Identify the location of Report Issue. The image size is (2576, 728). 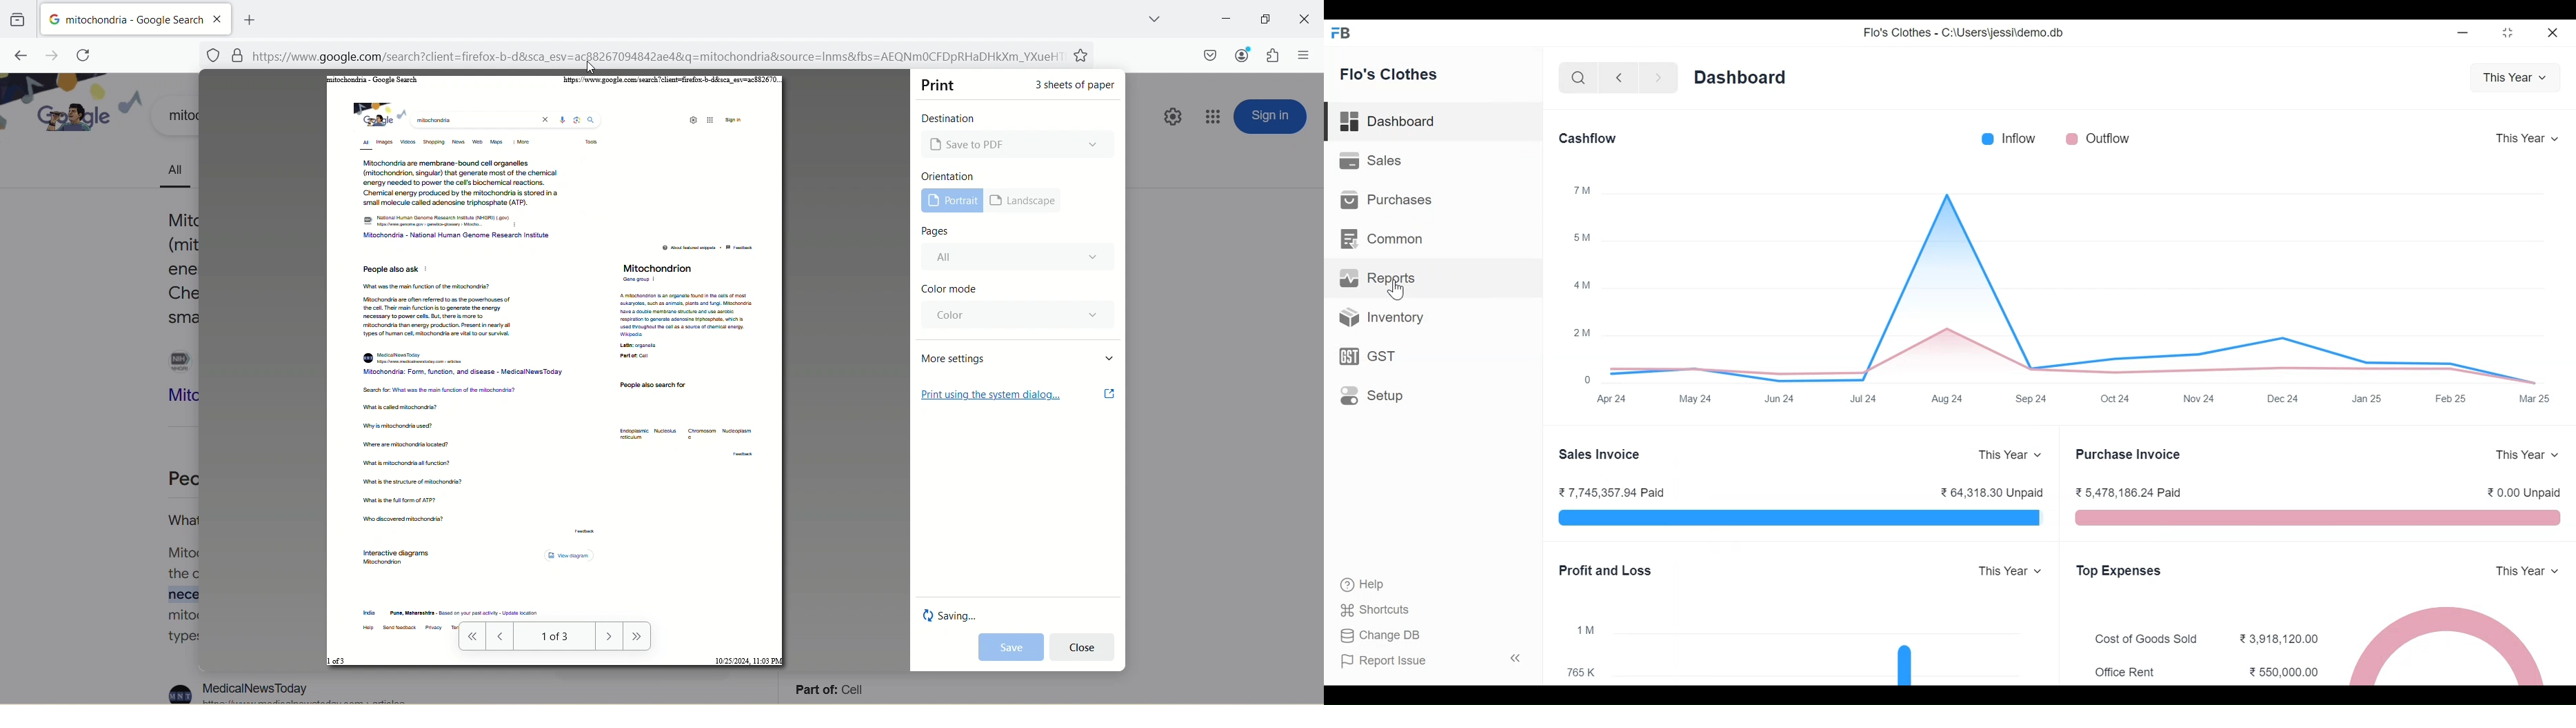
(1385, 661).